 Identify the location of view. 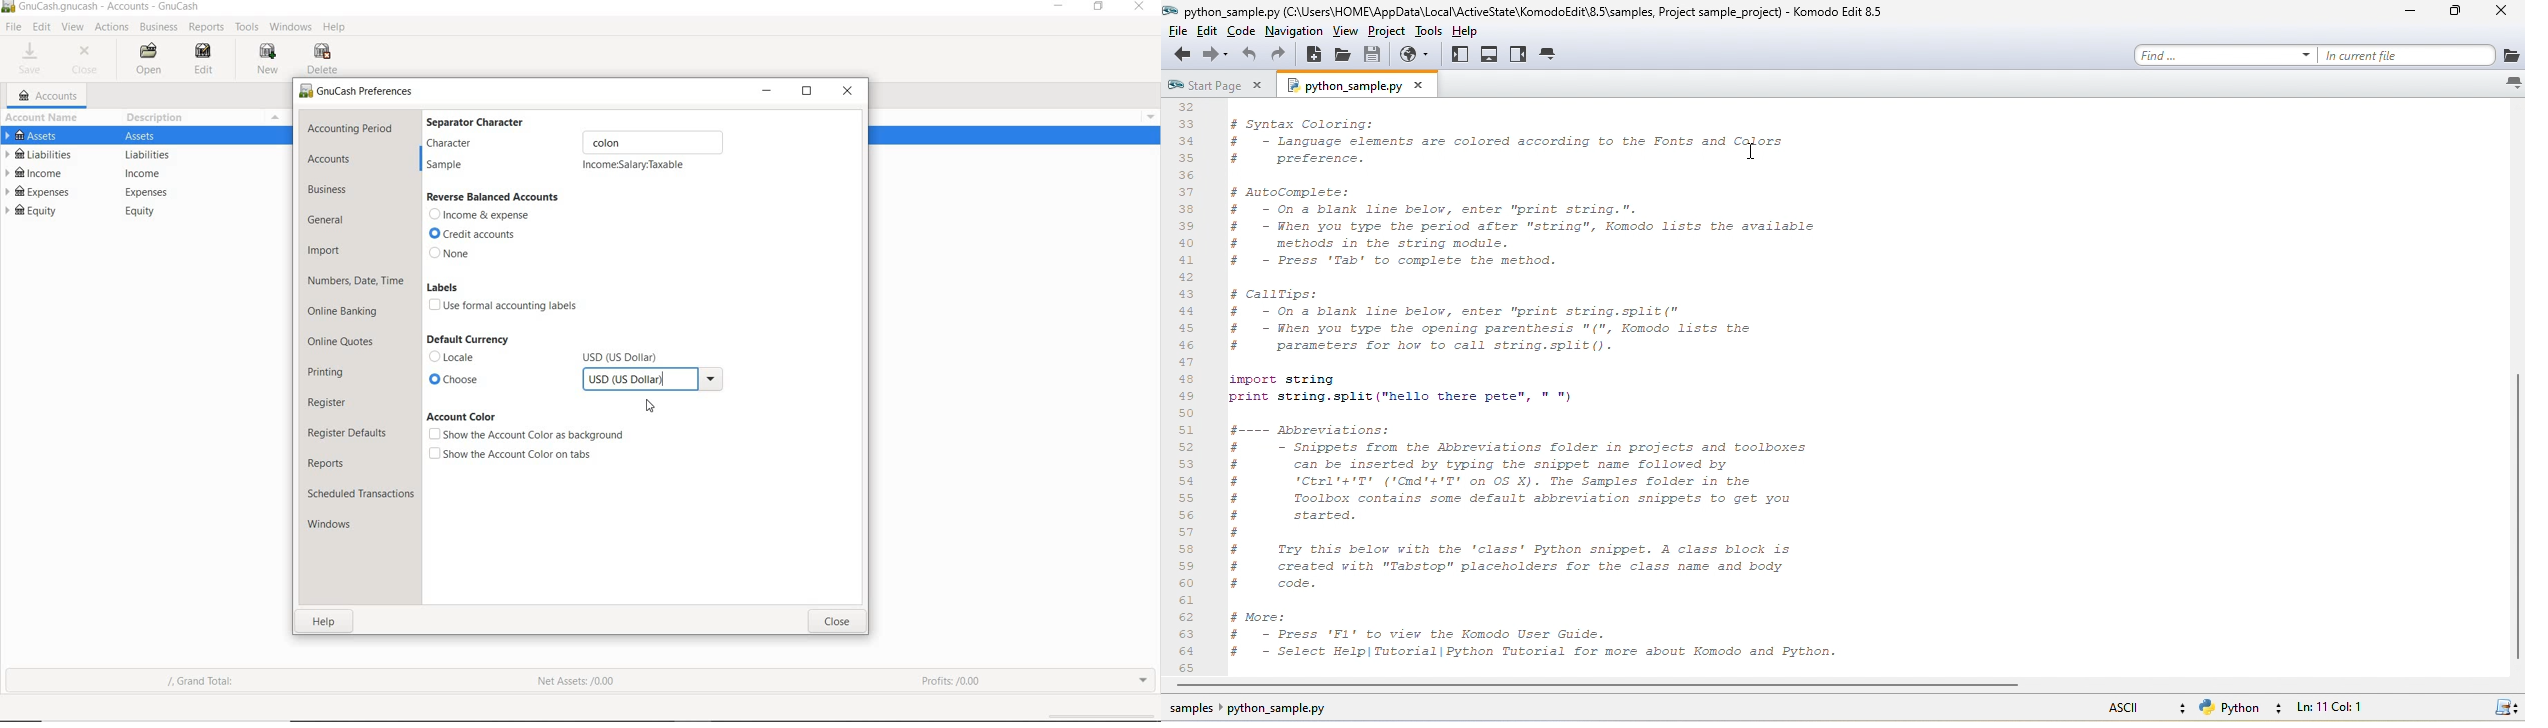
(1345, 34).